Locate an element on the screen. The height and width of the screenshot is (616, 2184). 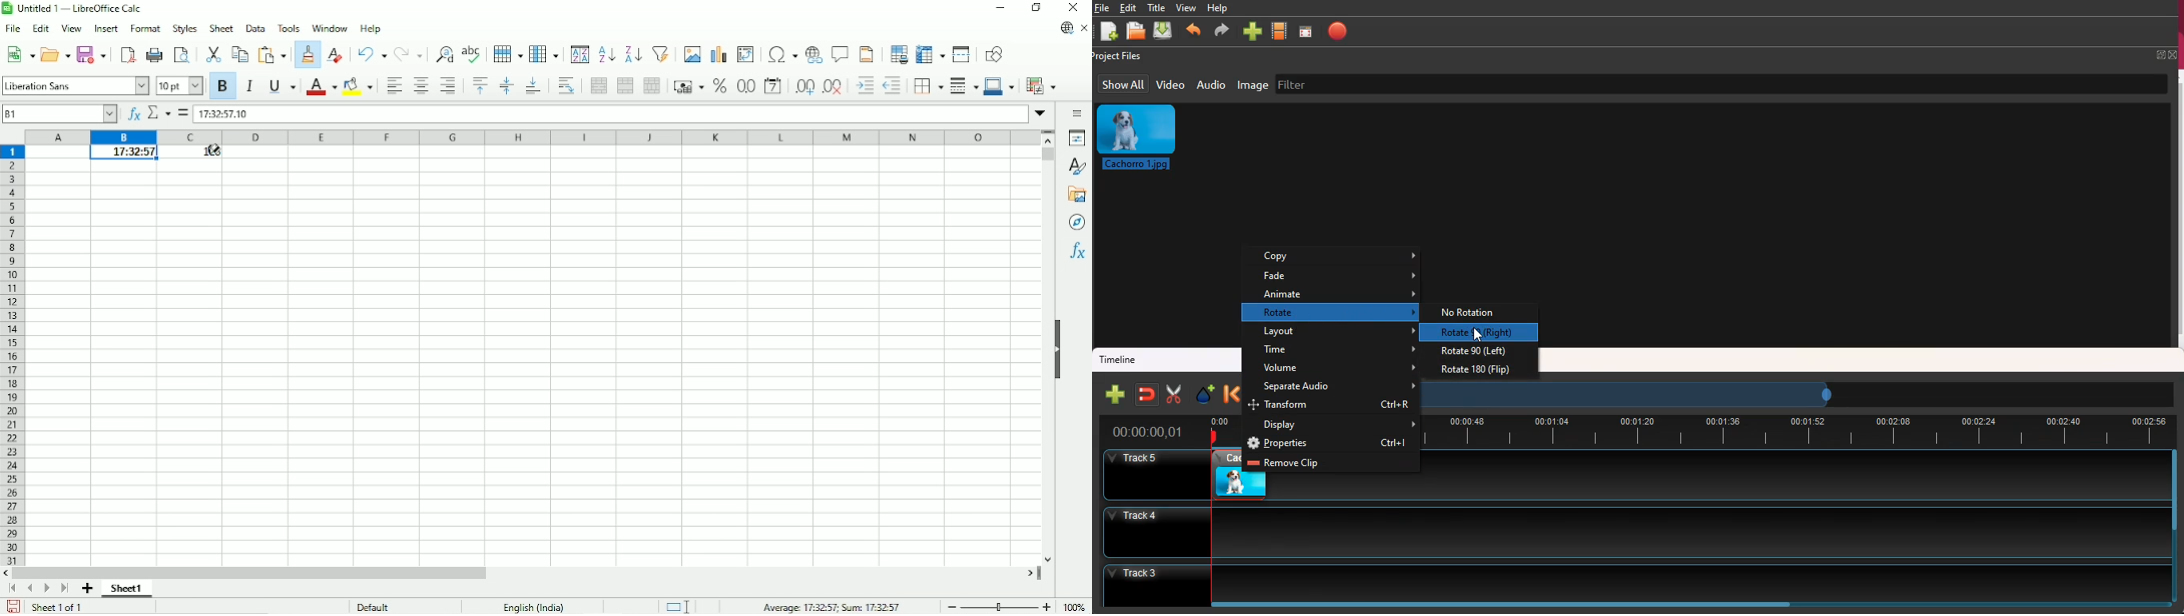
Print is located at coordinates (155, 54).